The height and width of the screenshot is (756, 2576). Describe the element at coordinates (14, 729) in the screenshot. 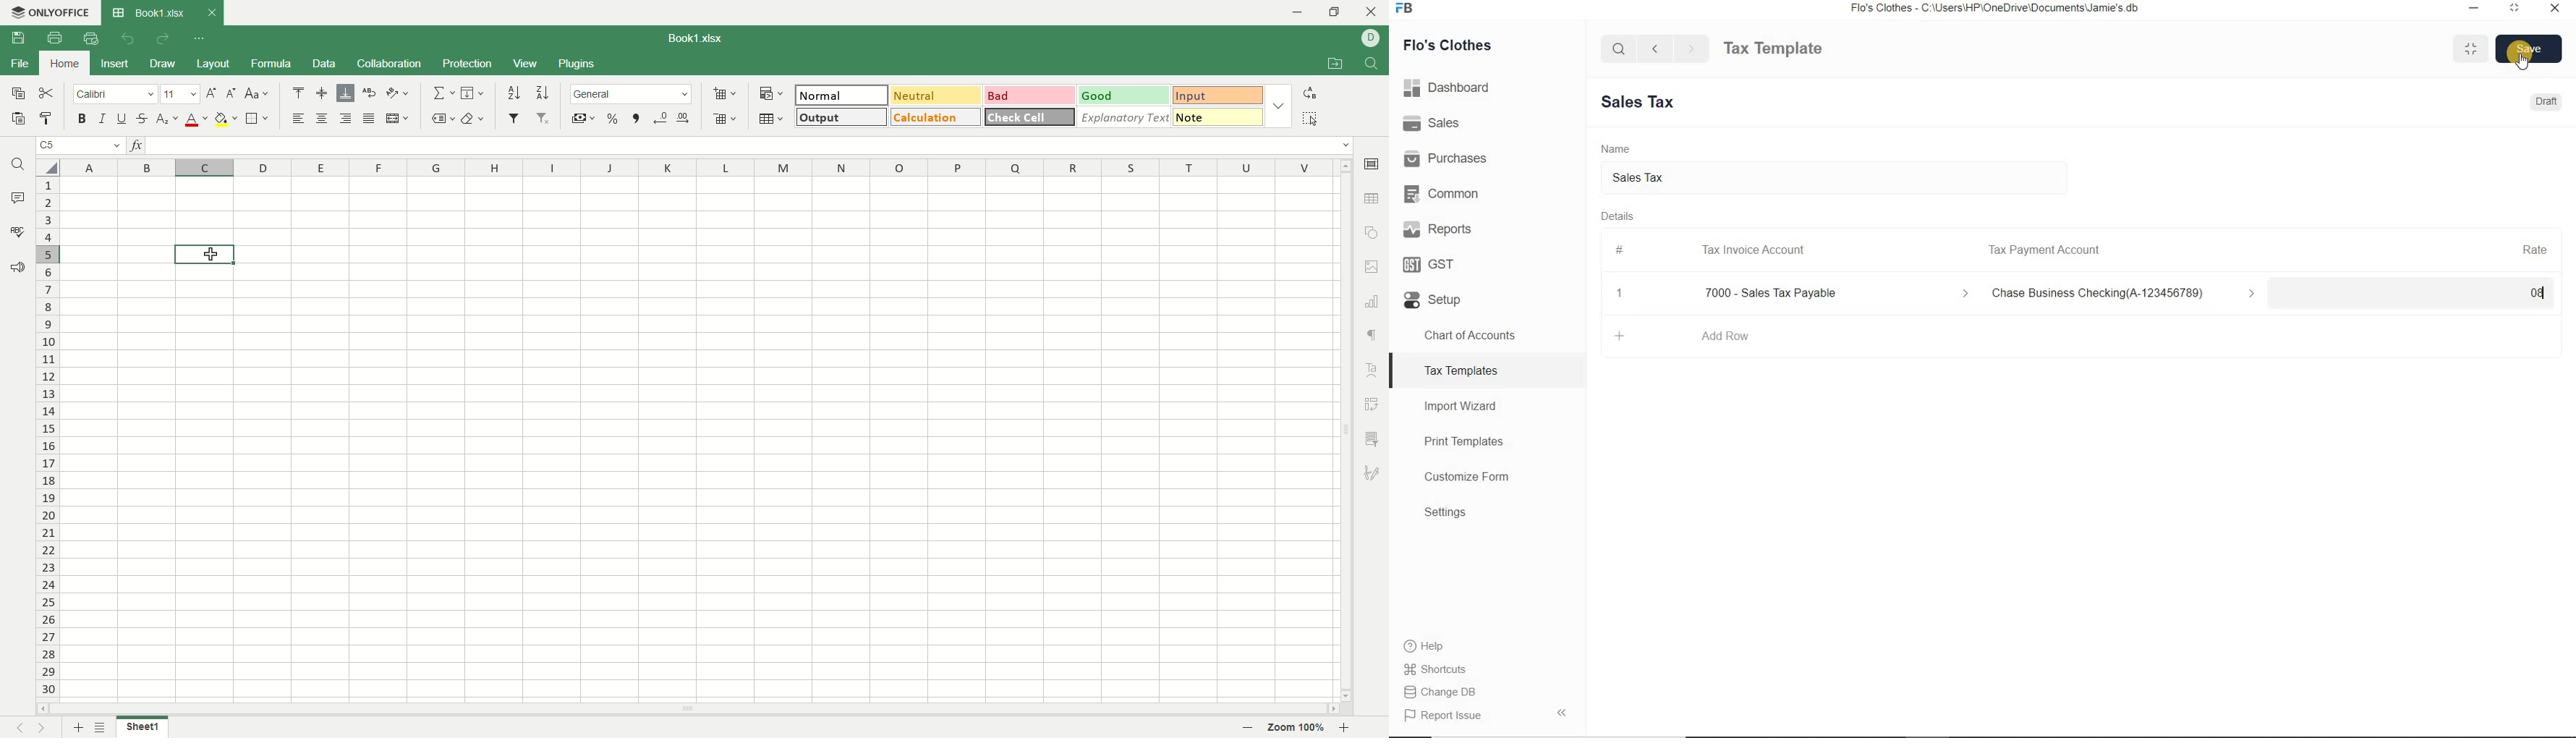

I see `previous sheet` at that location.